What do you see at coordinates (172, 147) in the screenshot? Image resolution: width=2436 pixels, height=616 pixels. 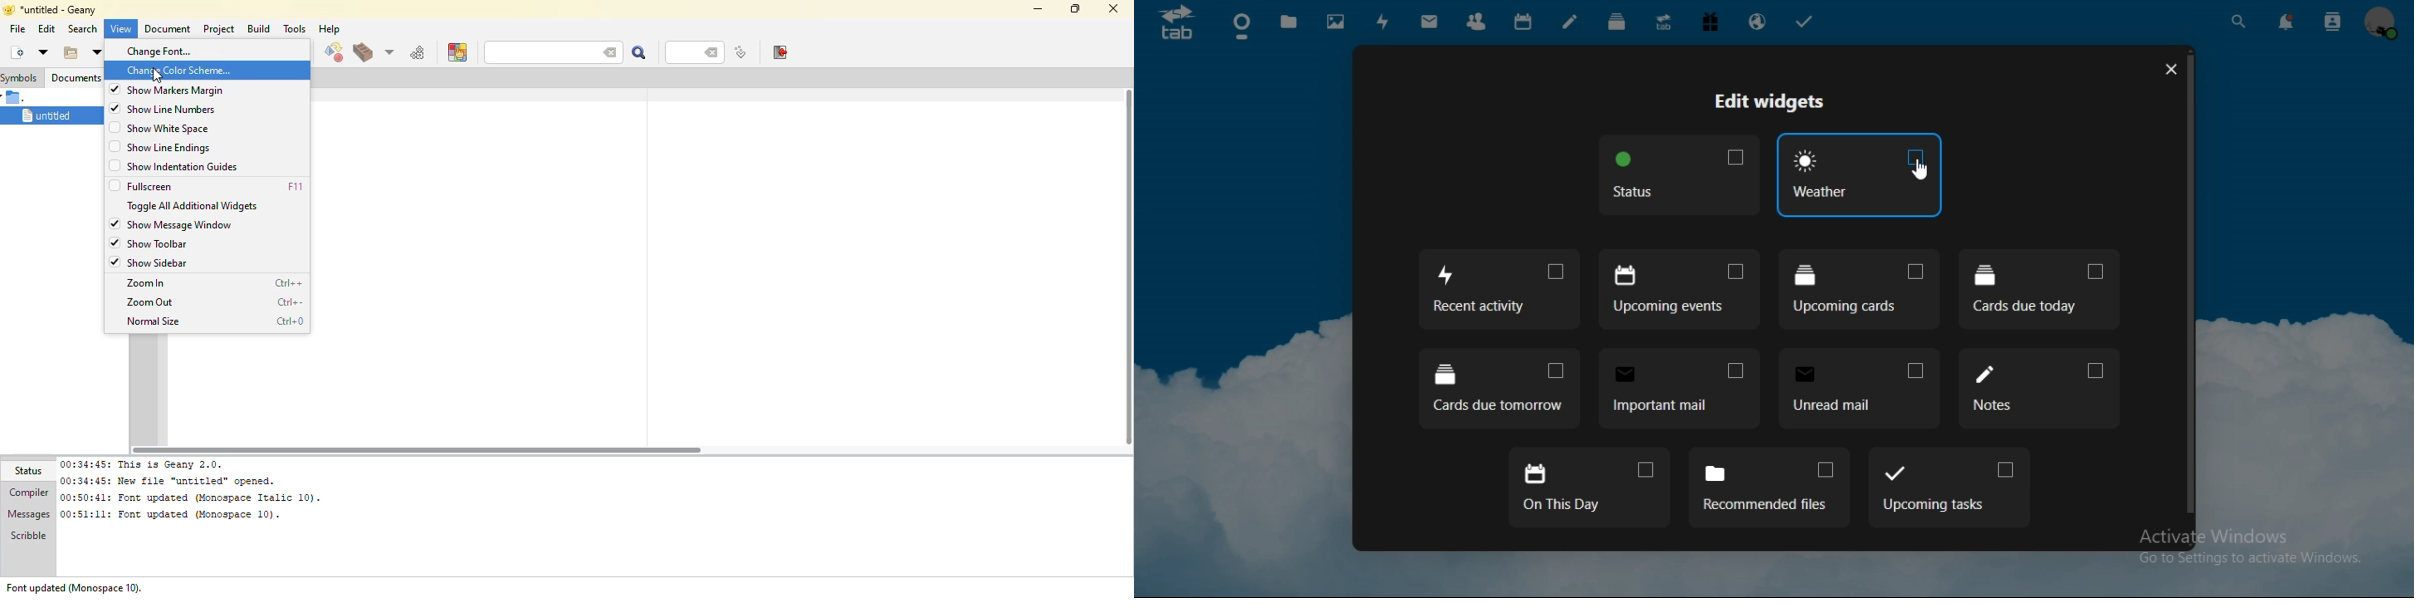 I see `show line endings` at bounding box center [172, 147].